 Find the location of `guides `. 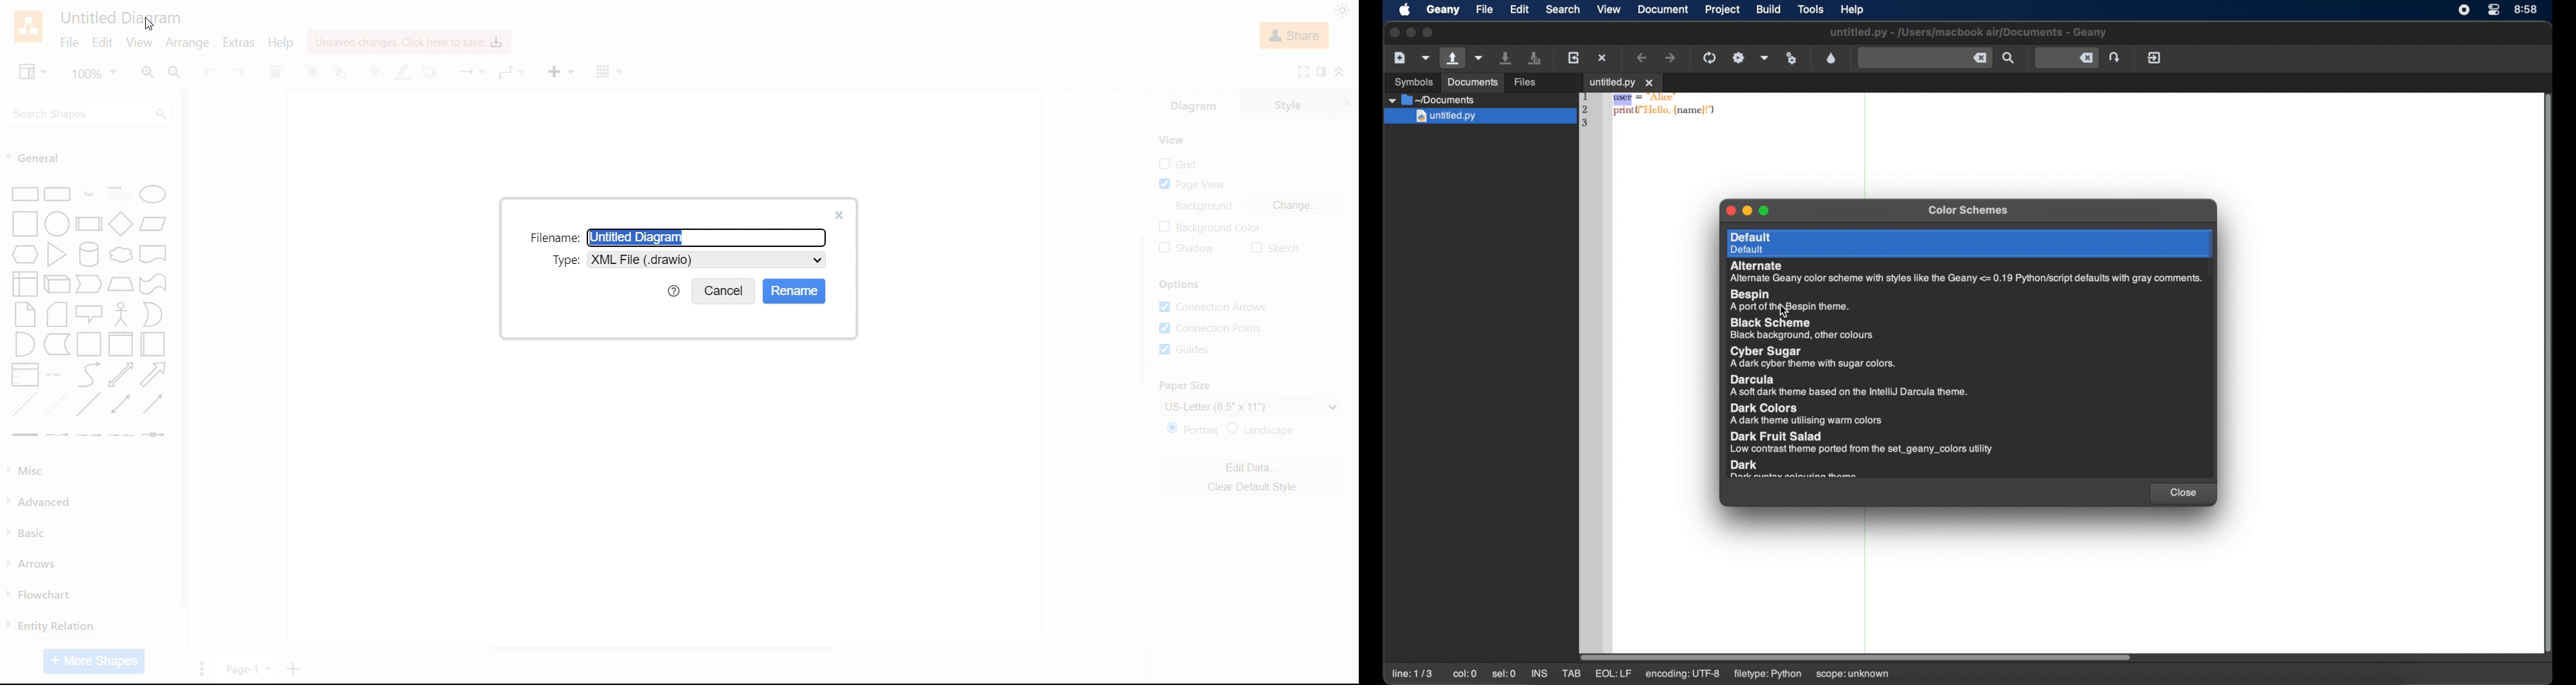

guides  is located at coordinates (1184, 349).